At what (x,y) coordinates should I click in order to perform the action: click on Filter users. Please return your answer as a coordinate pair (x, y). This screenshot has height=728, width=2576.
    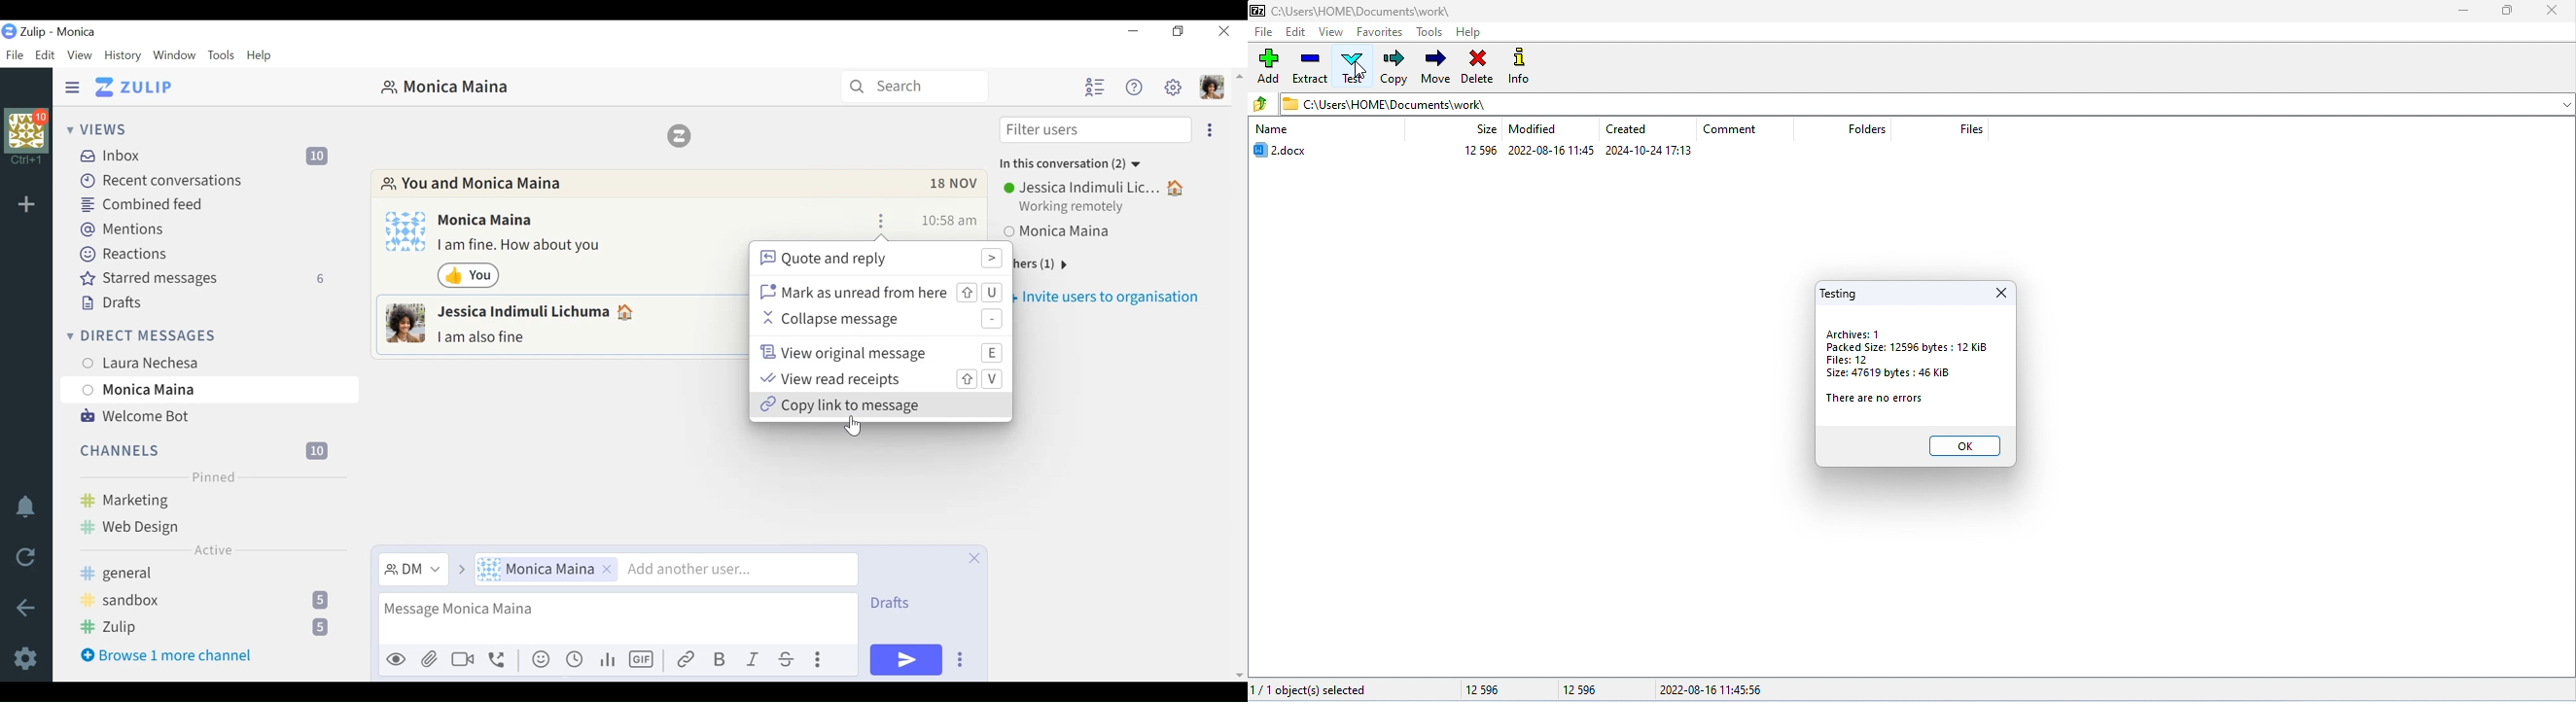
    Looking at the image, I should click on (1095, 131).